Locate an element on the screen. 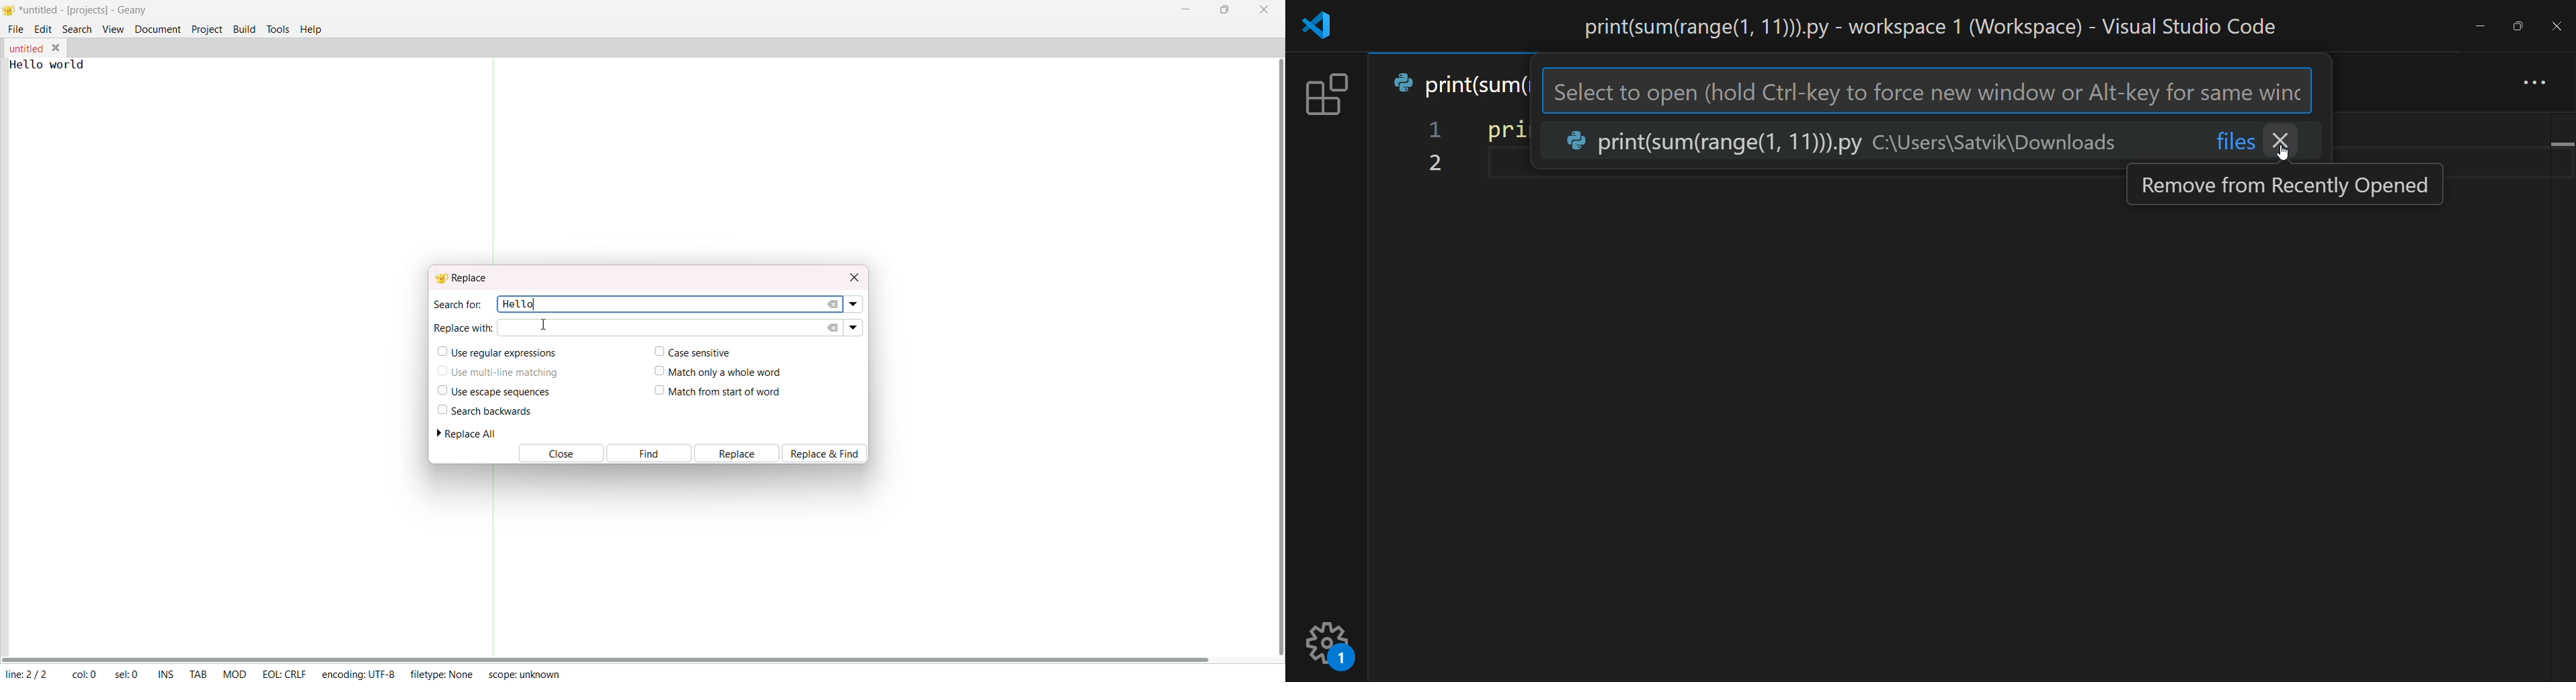  extension is located at coordinates (1326, 93).